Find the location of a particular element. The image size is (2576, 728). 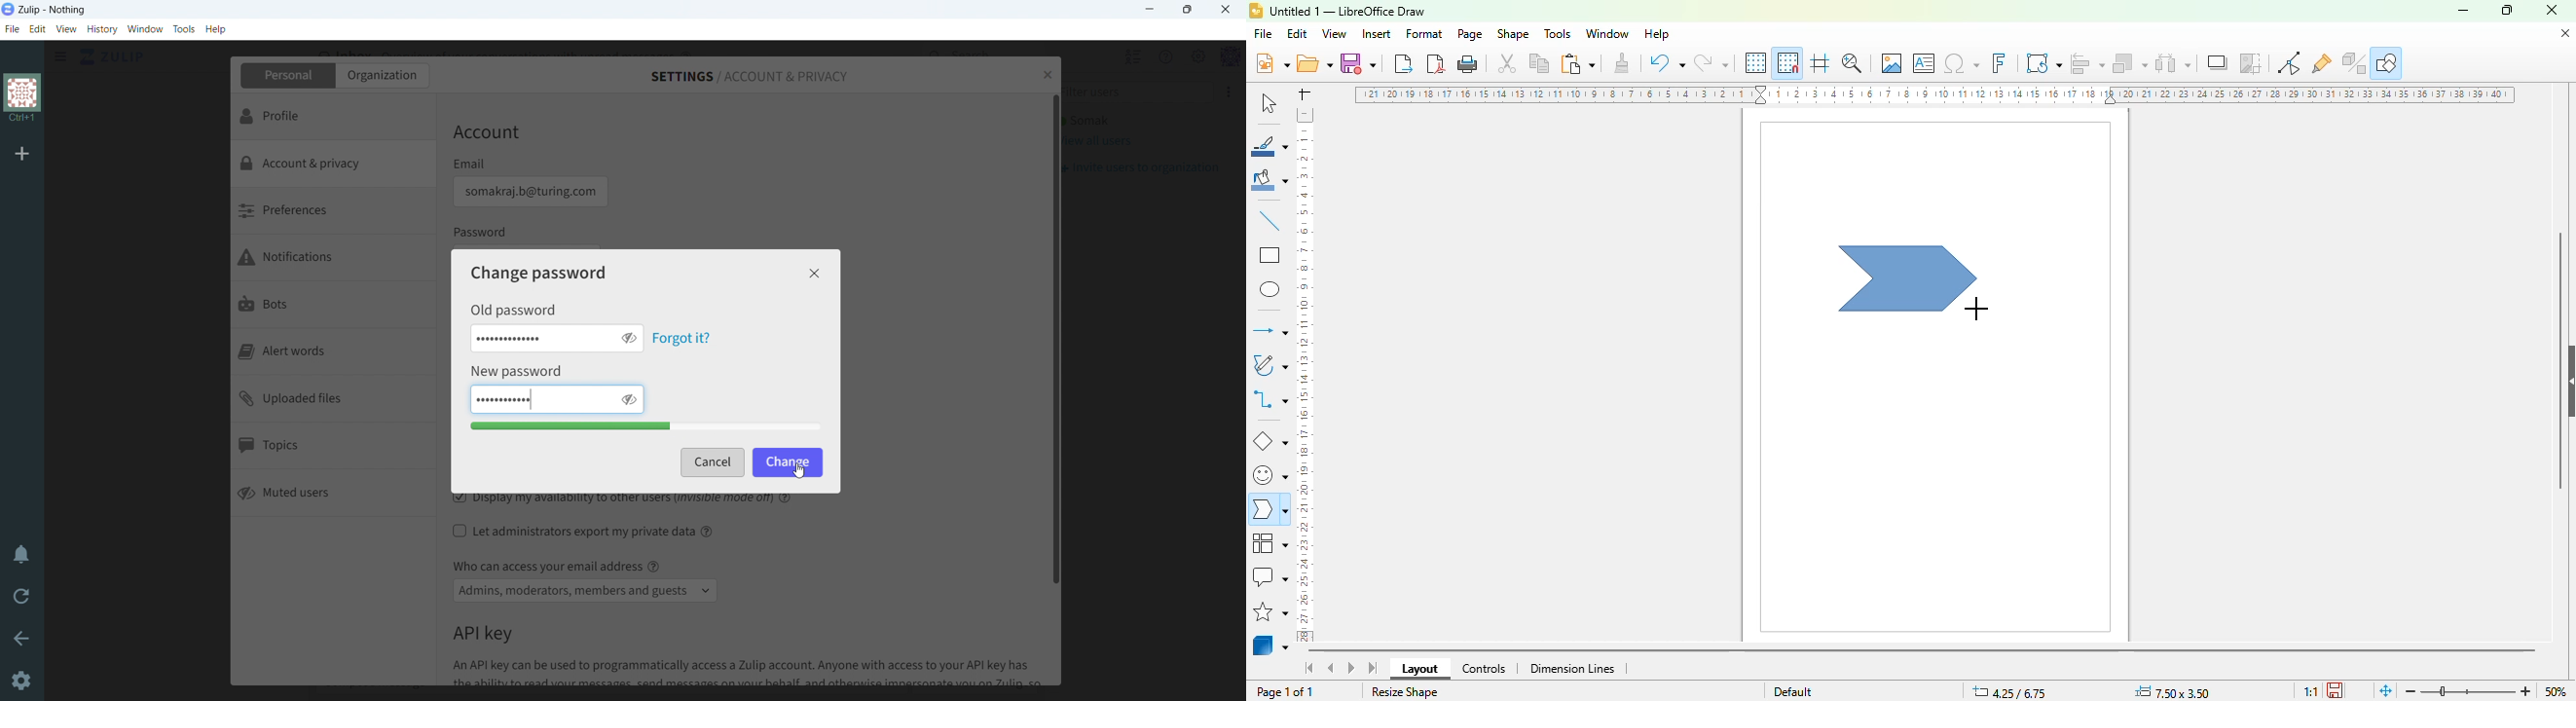

close is located at coordinates (2552, 10).